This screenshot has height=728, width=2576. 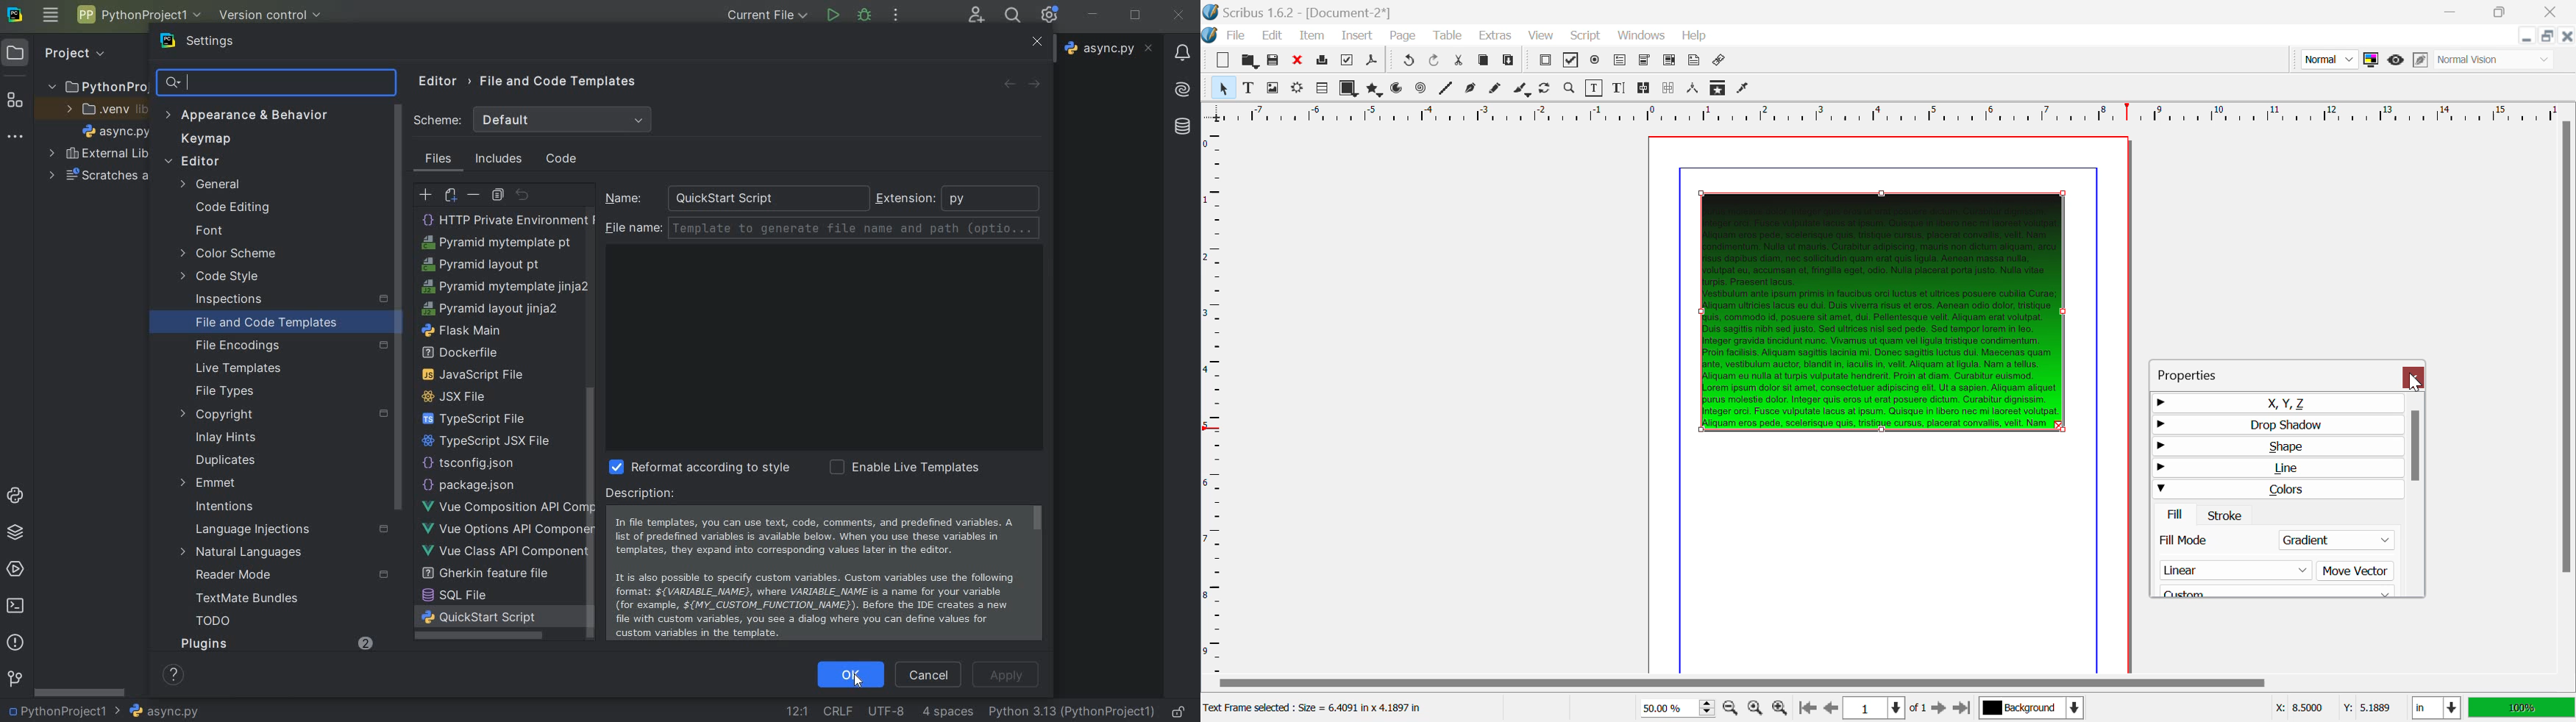 I want to click on Paste, so click(x=1510, y=62).